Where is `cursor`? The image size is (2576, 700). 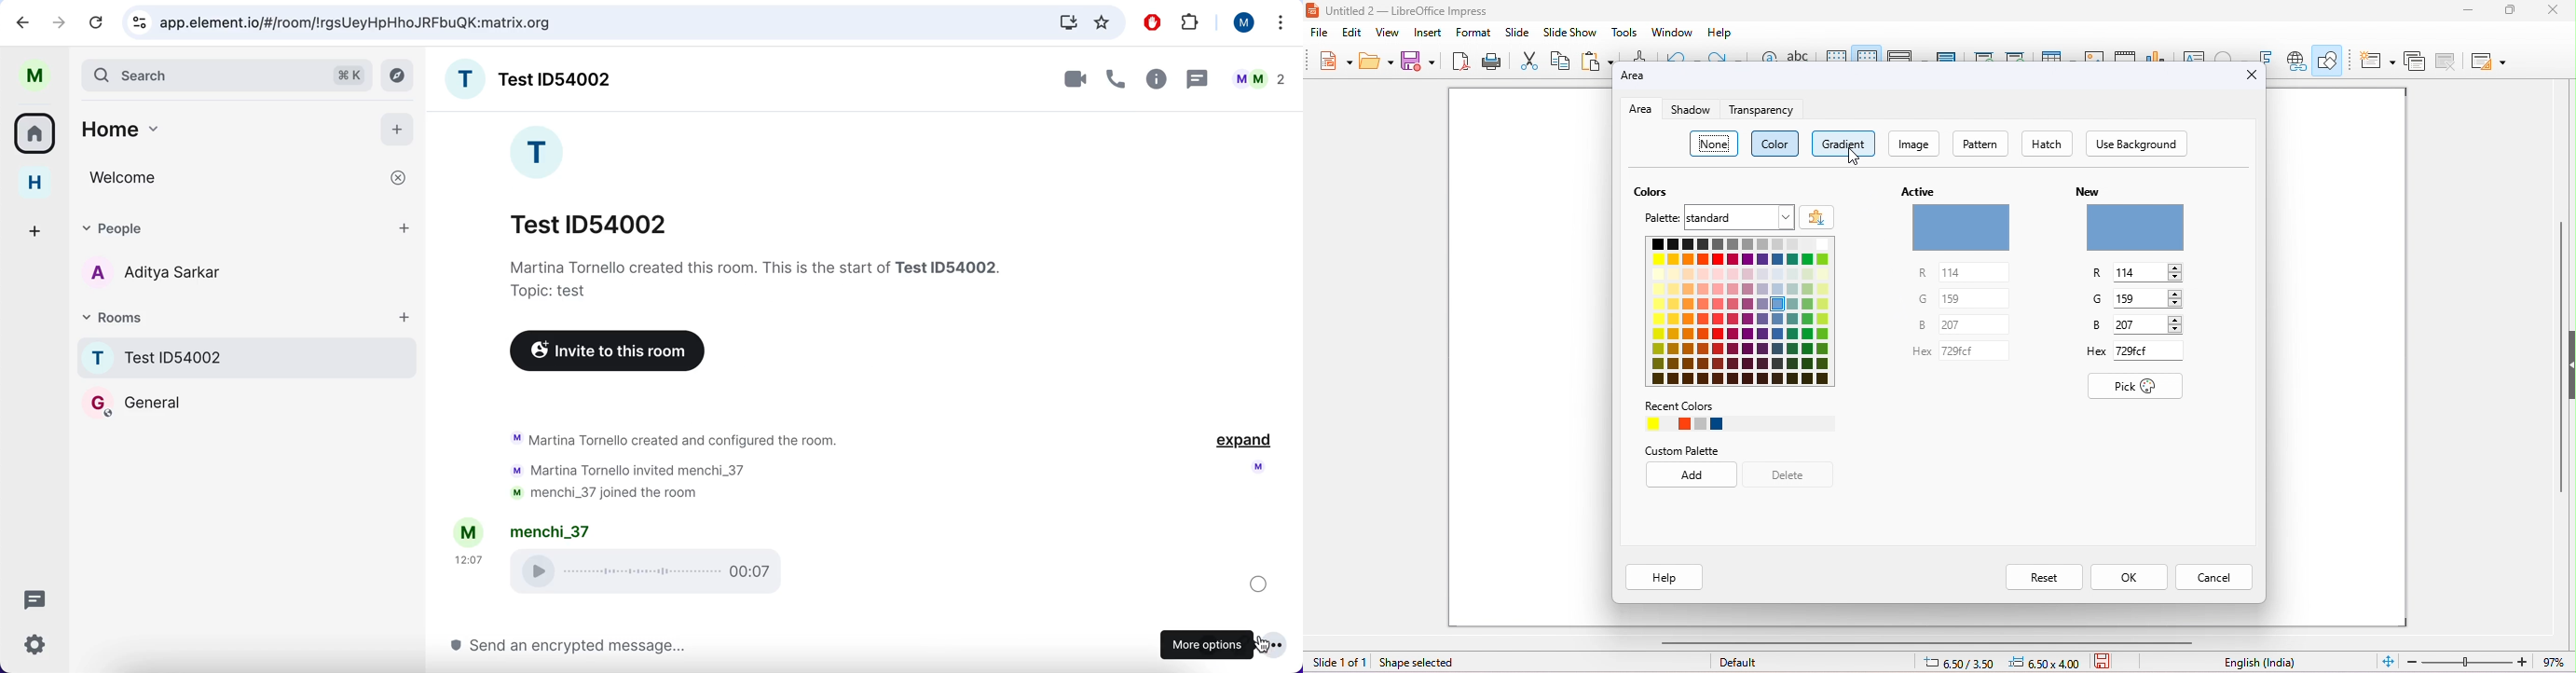
cursor is located at coordinates (1266, 647).